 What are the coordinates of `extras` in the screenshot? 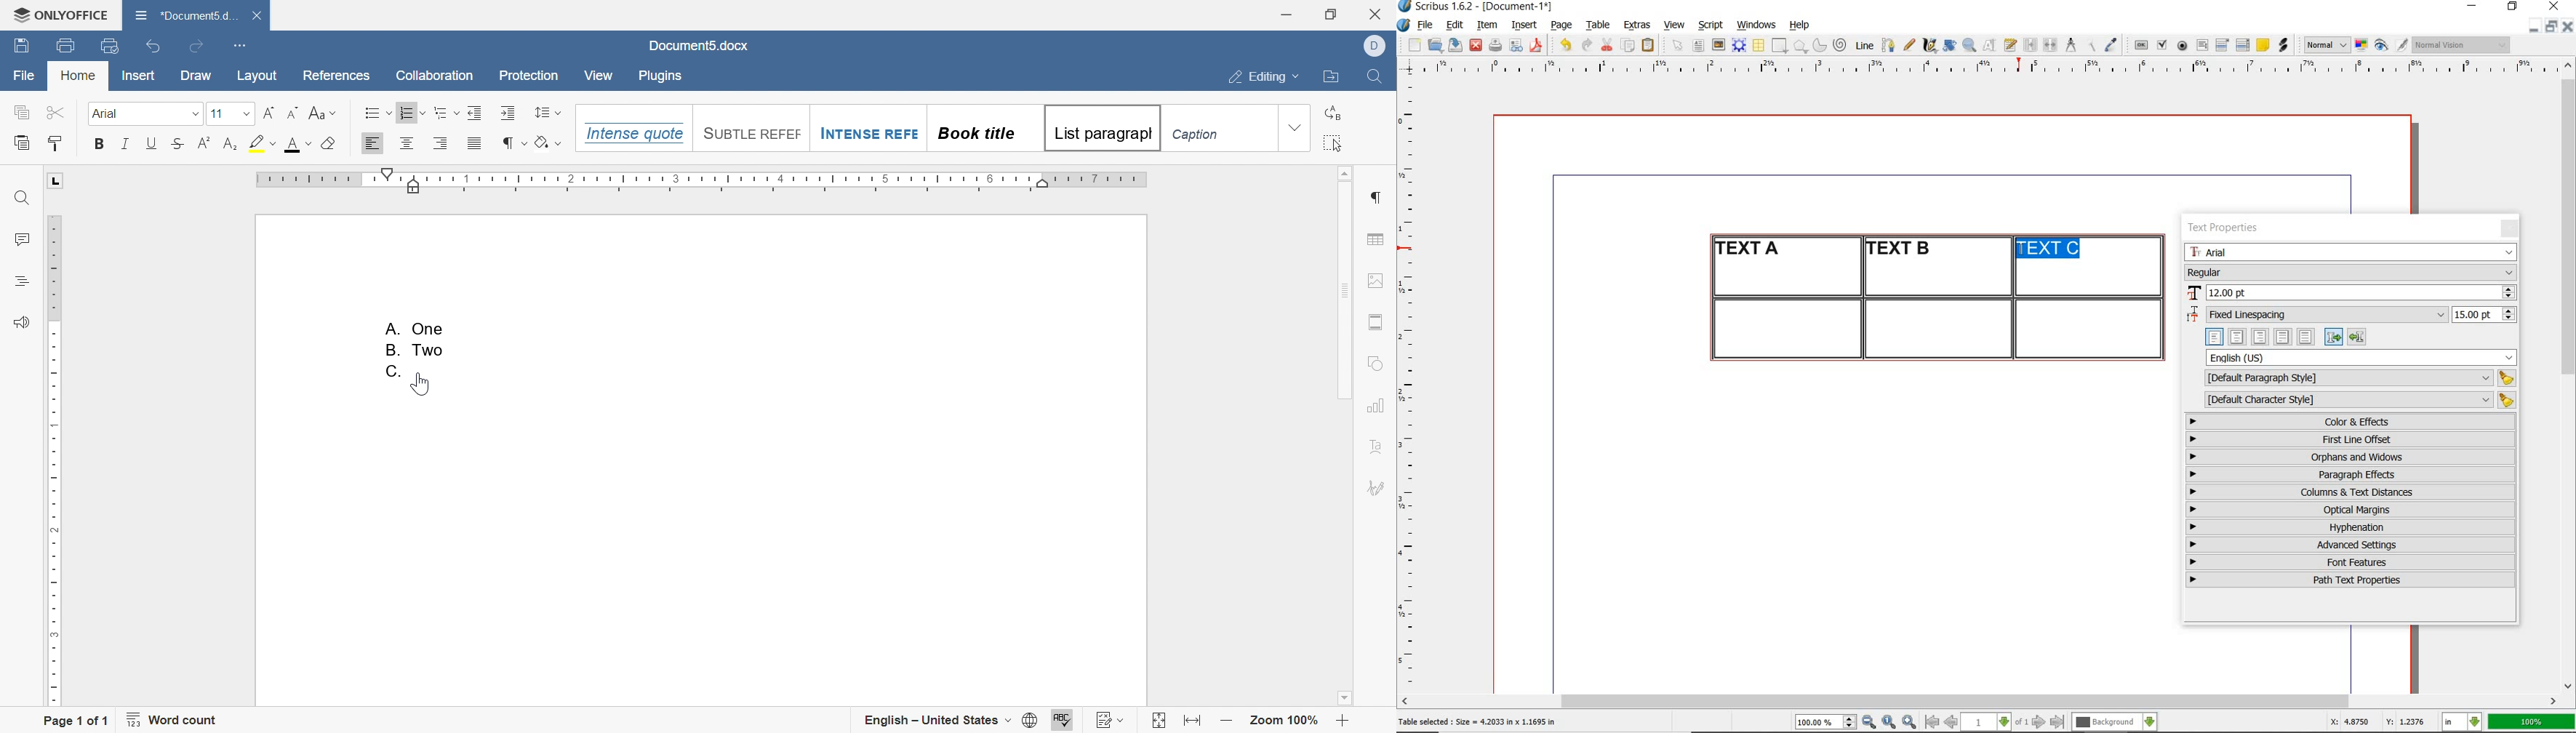 It's located at (1637, 26).